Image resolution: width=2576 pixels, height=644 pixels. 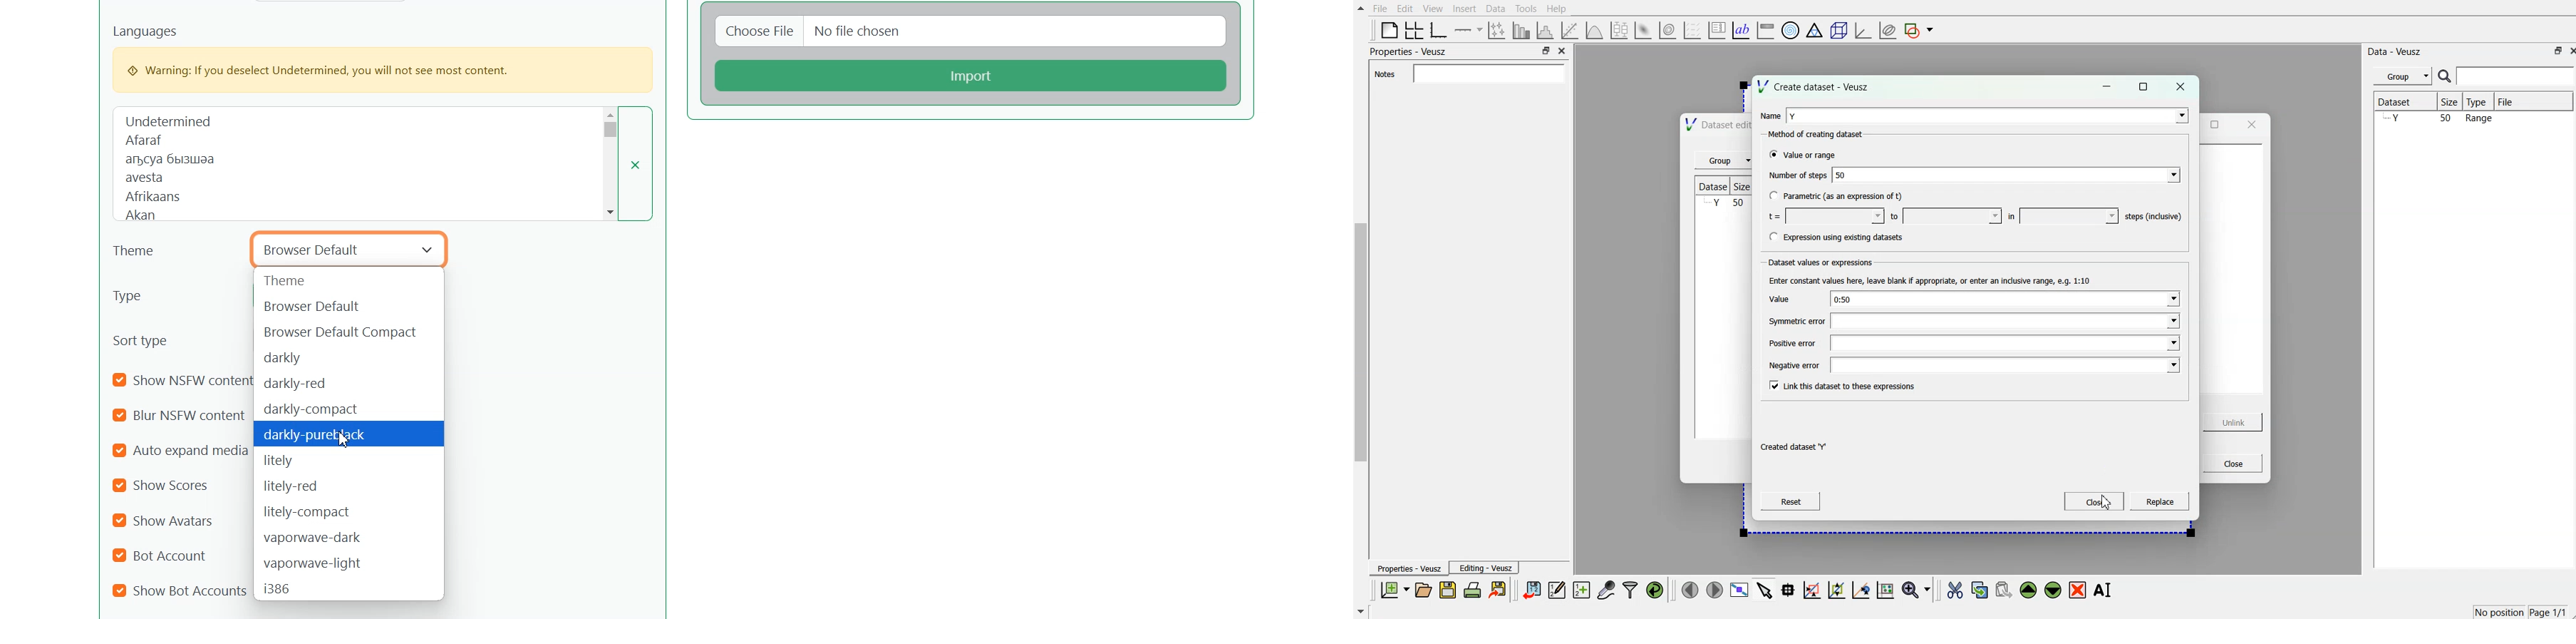 I want to click on reset graph axes, so click(x=1886, y=592).